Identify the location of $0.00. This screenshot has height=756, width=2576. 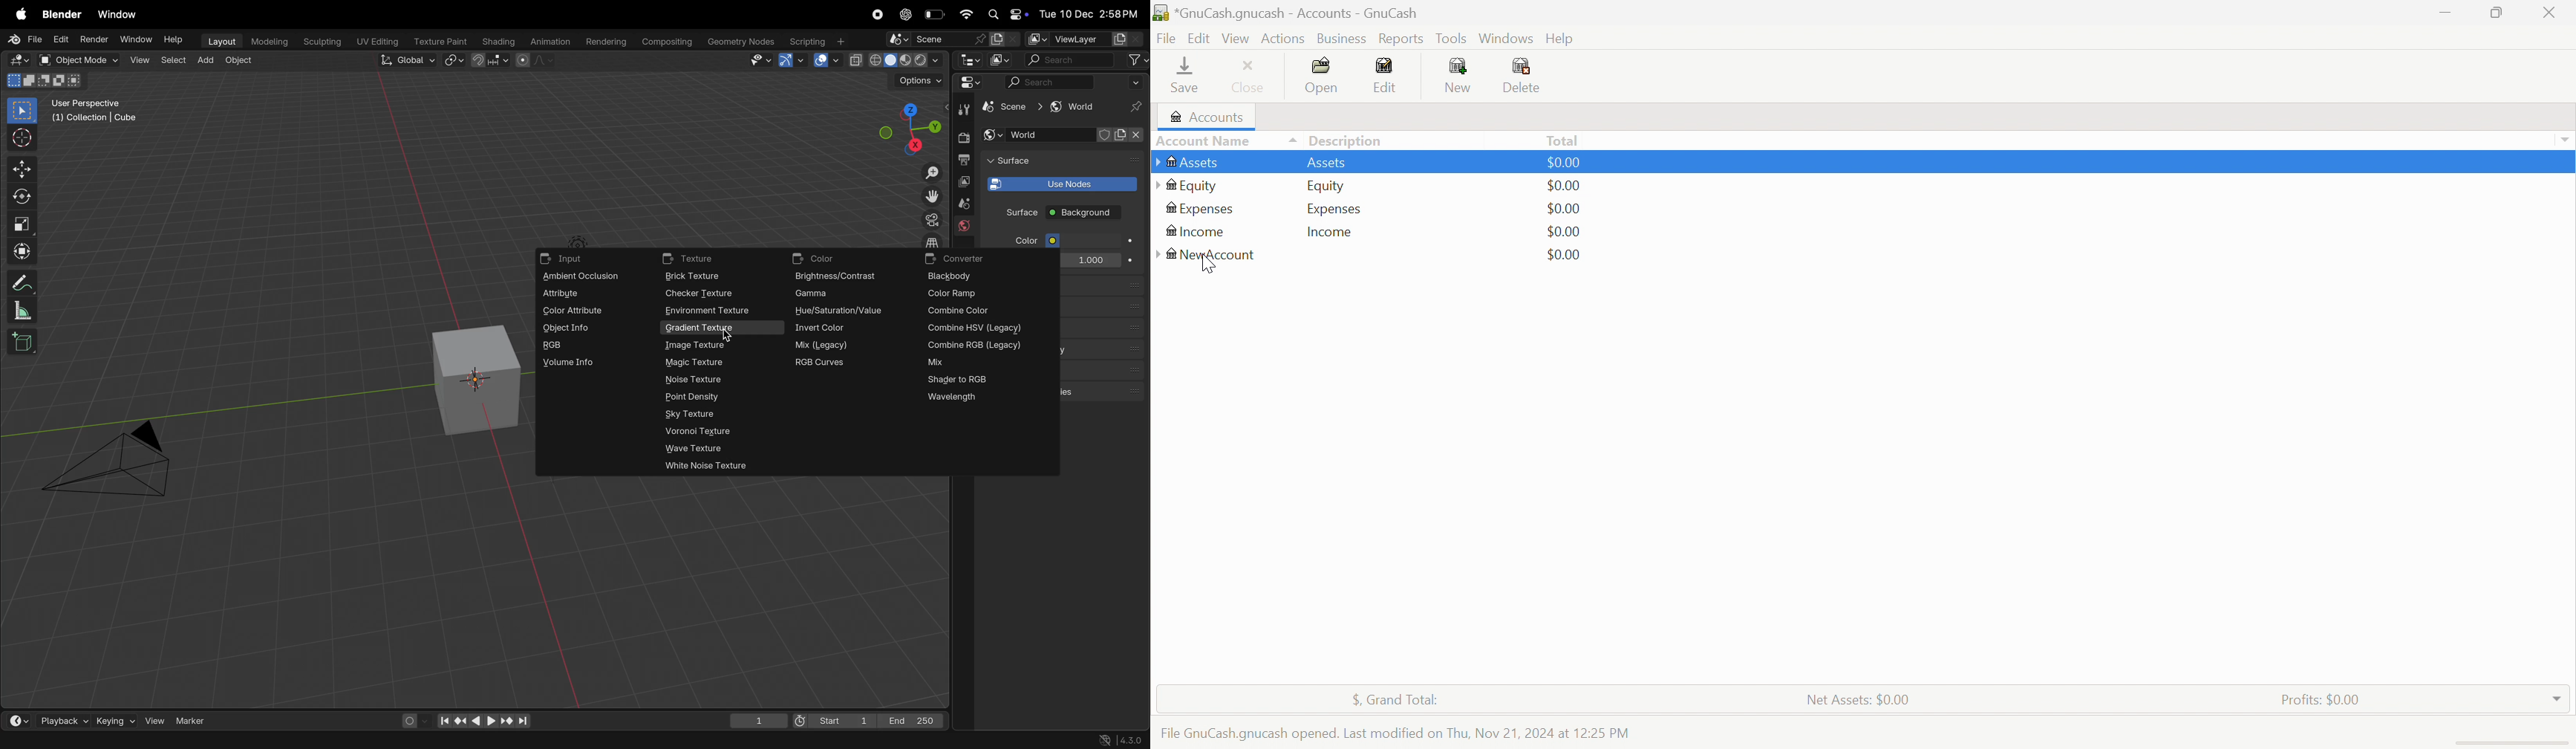
(1564, 231).